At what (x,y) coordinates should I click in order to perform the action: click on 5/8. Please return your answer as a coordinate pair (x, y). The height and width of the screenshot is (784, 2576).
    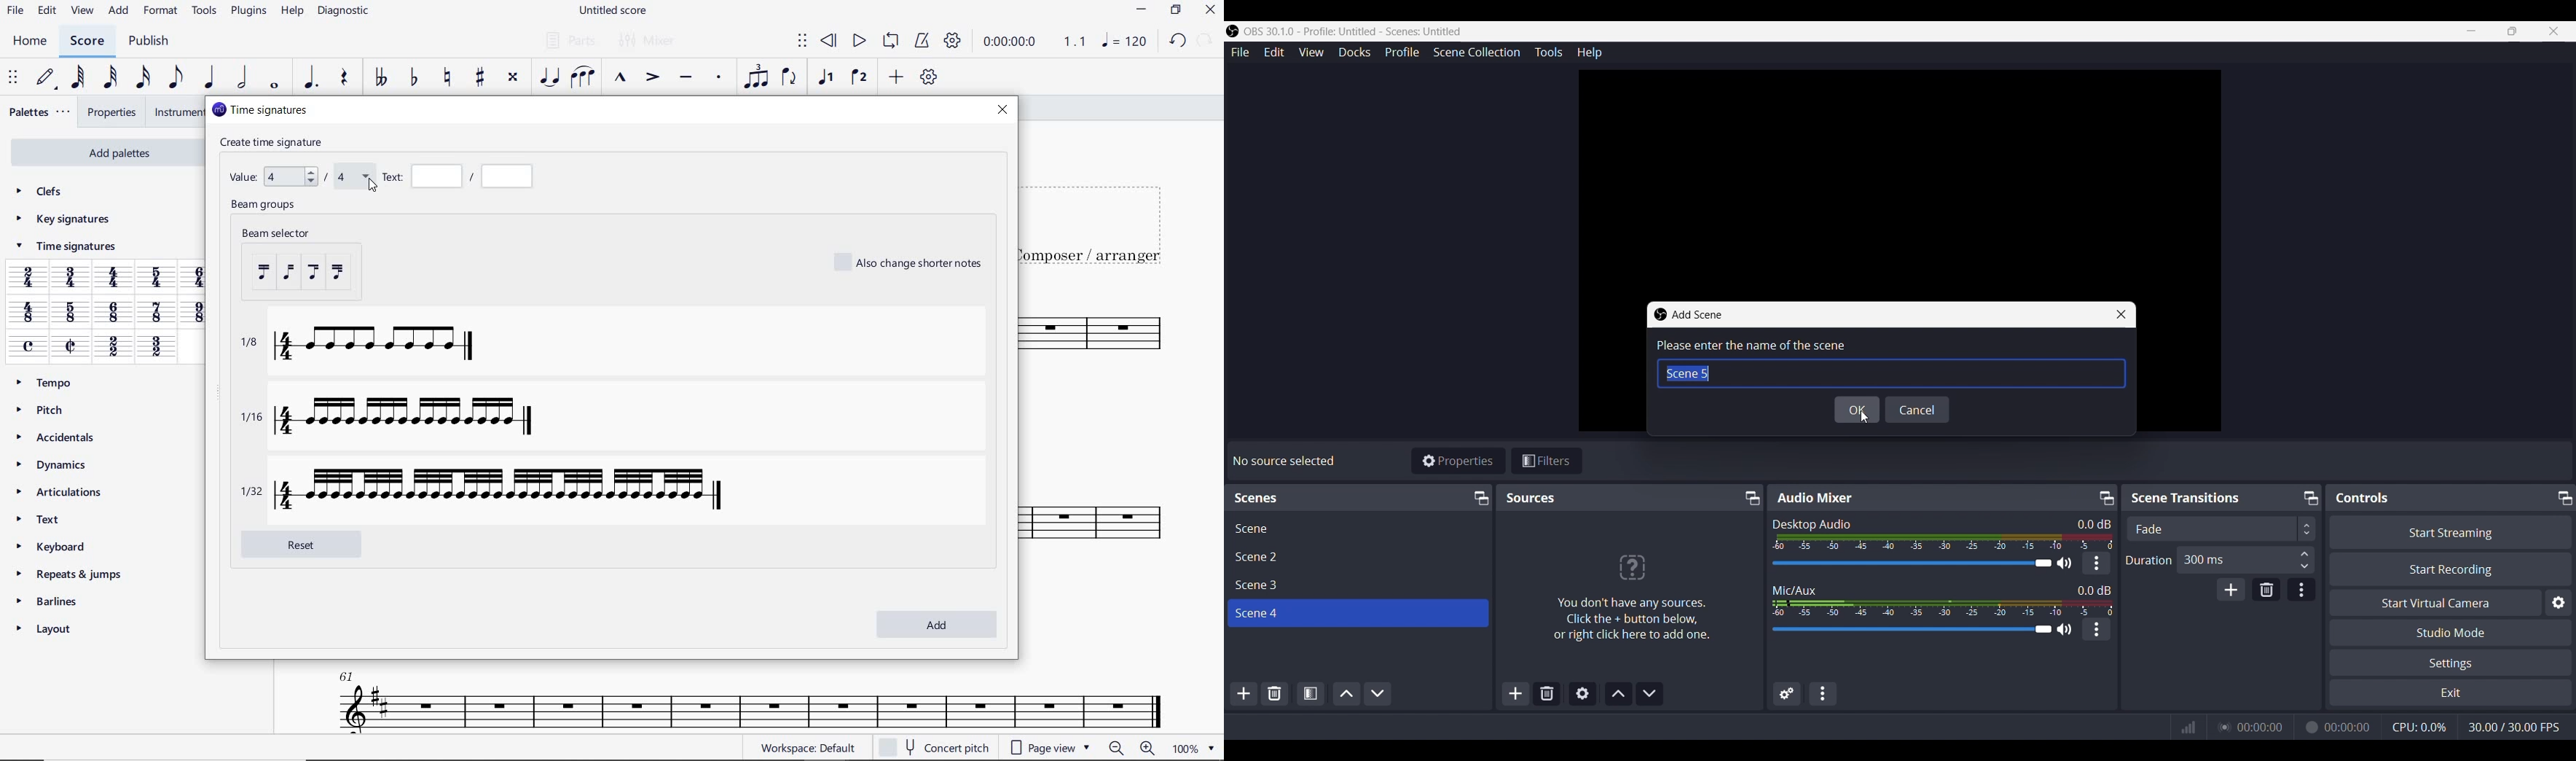
    Looking at the image, I should click on (69, 313).